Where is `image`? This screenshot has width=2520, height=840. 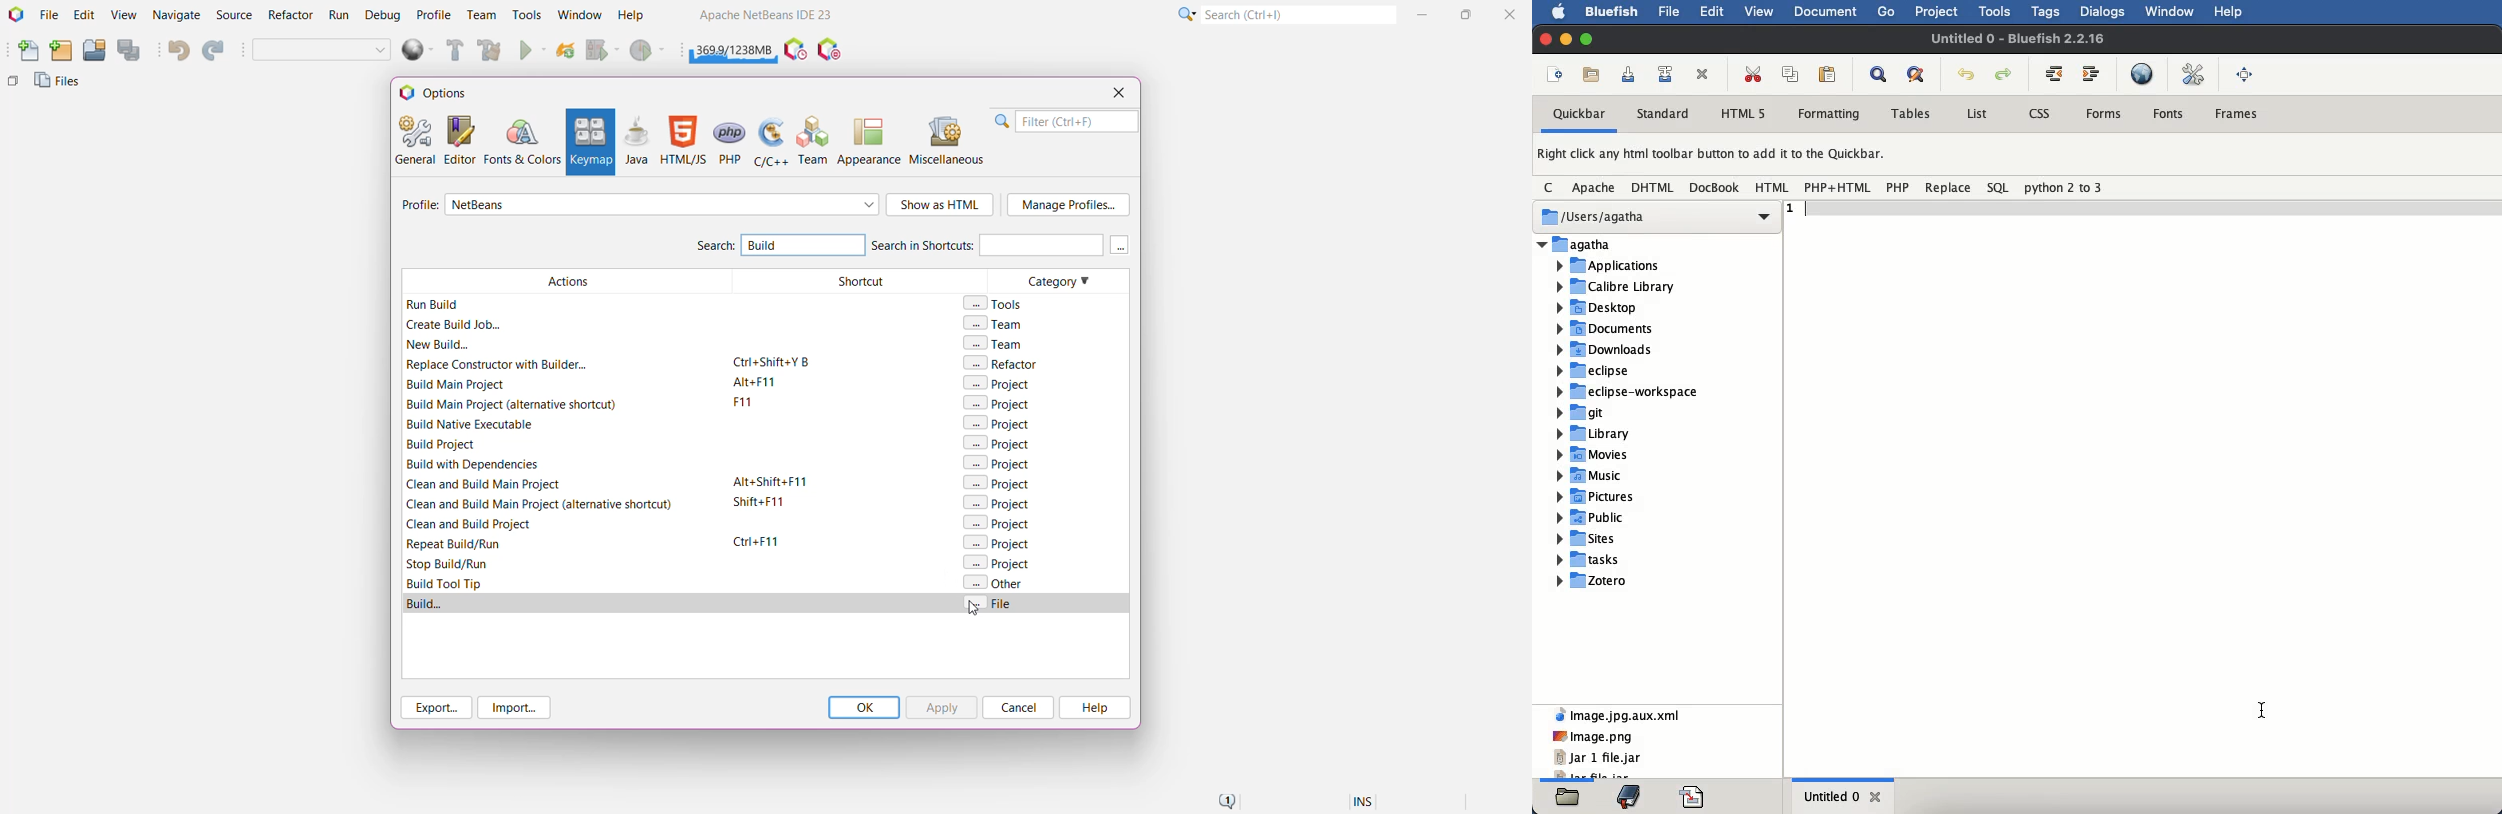 image is located at coordinates (1593, 736).